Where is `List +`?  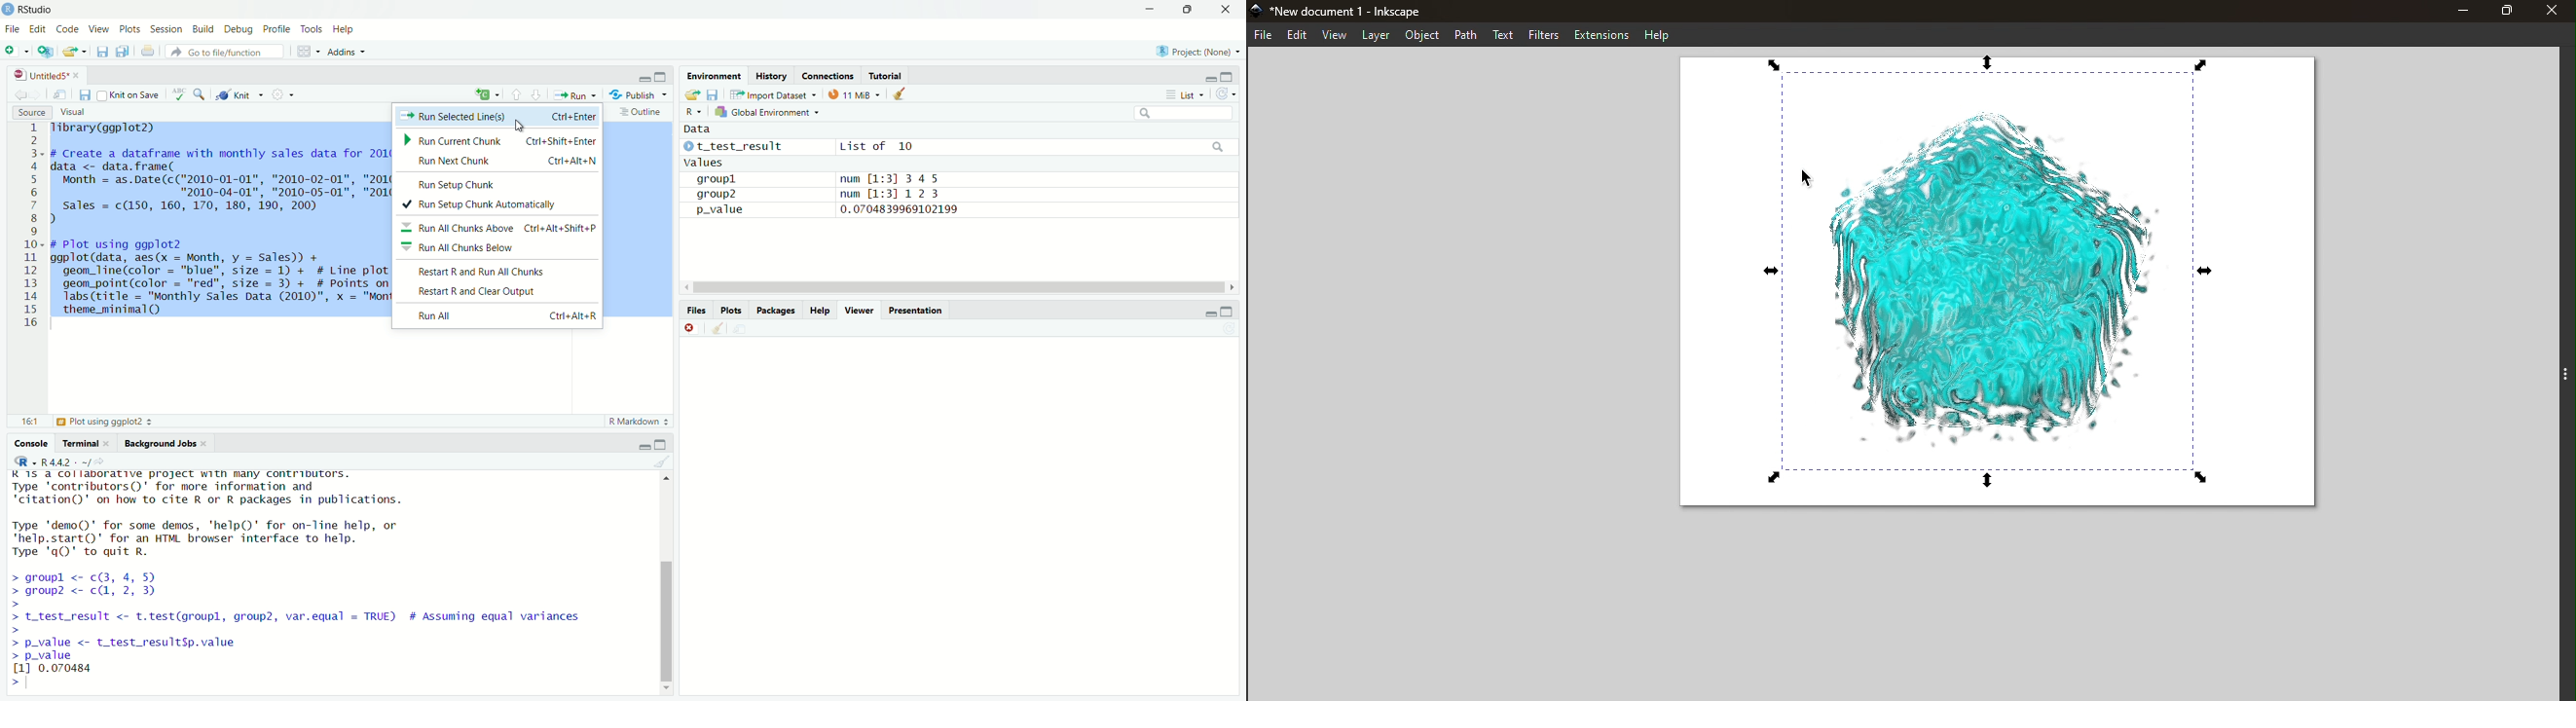 List + is located at coordinates (1183, 94).